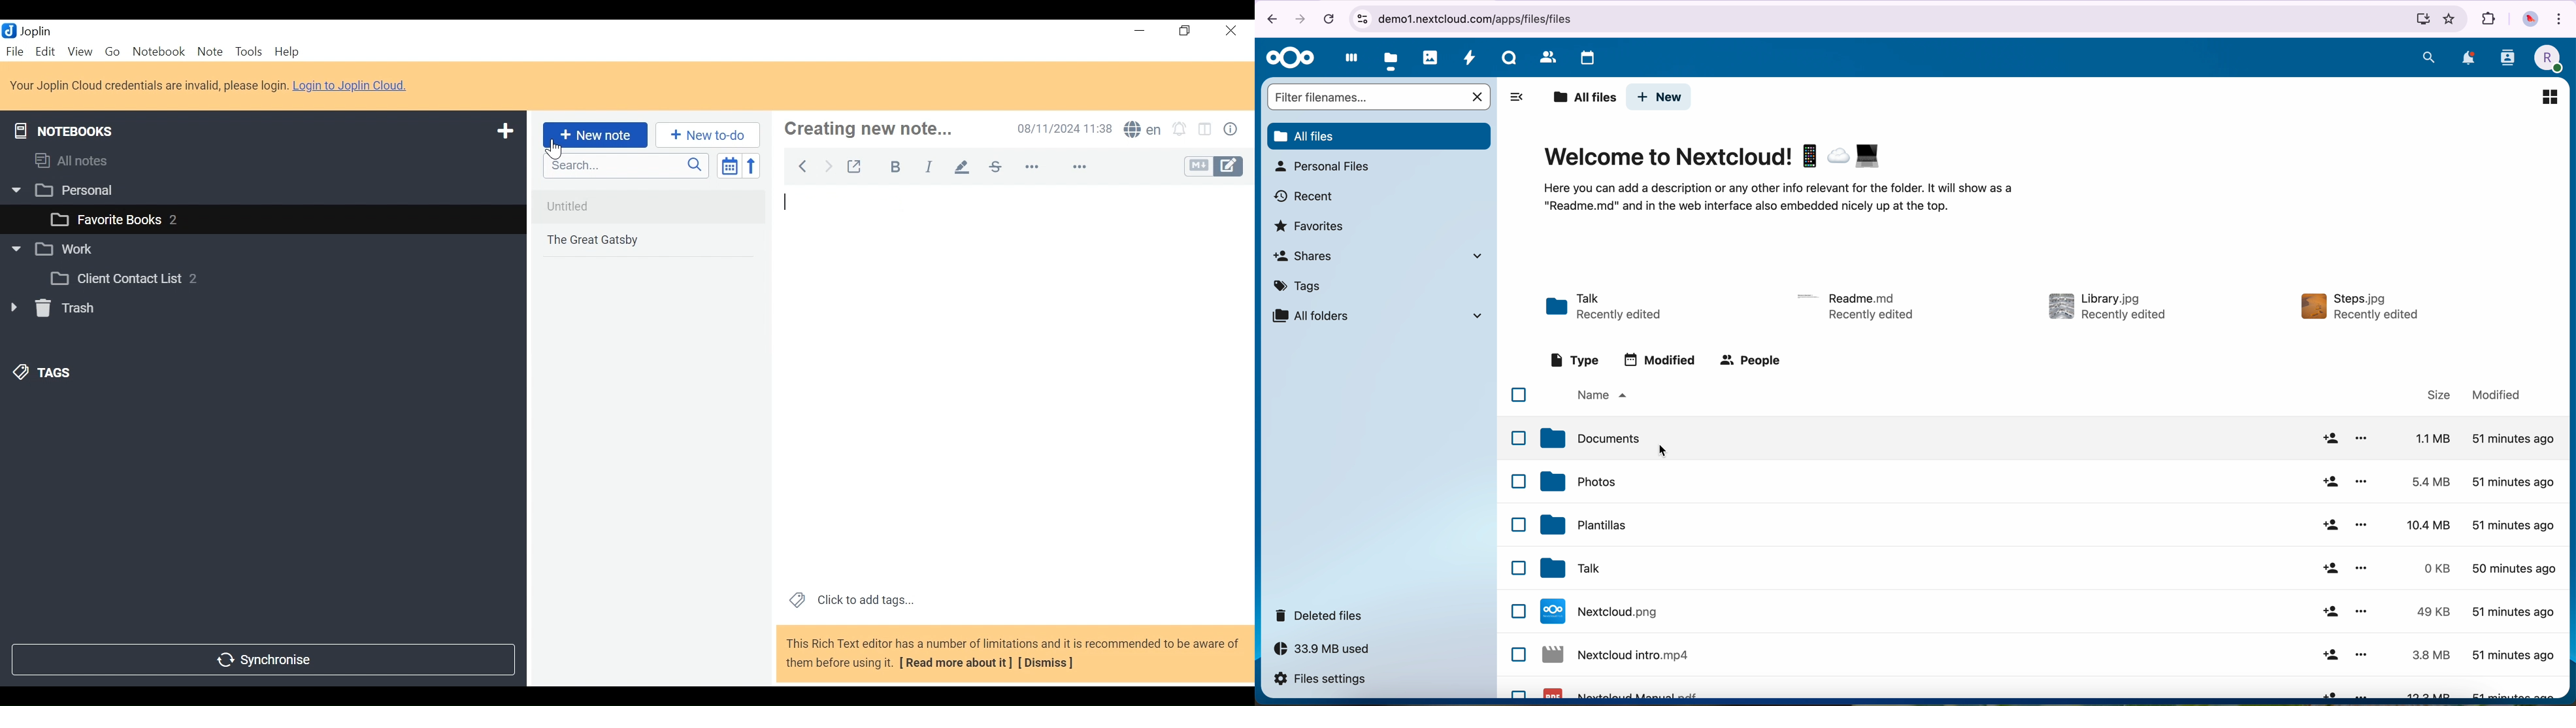 This screenshot has width=2576, height=728. I want to click on search bar, so click(1366, 96).